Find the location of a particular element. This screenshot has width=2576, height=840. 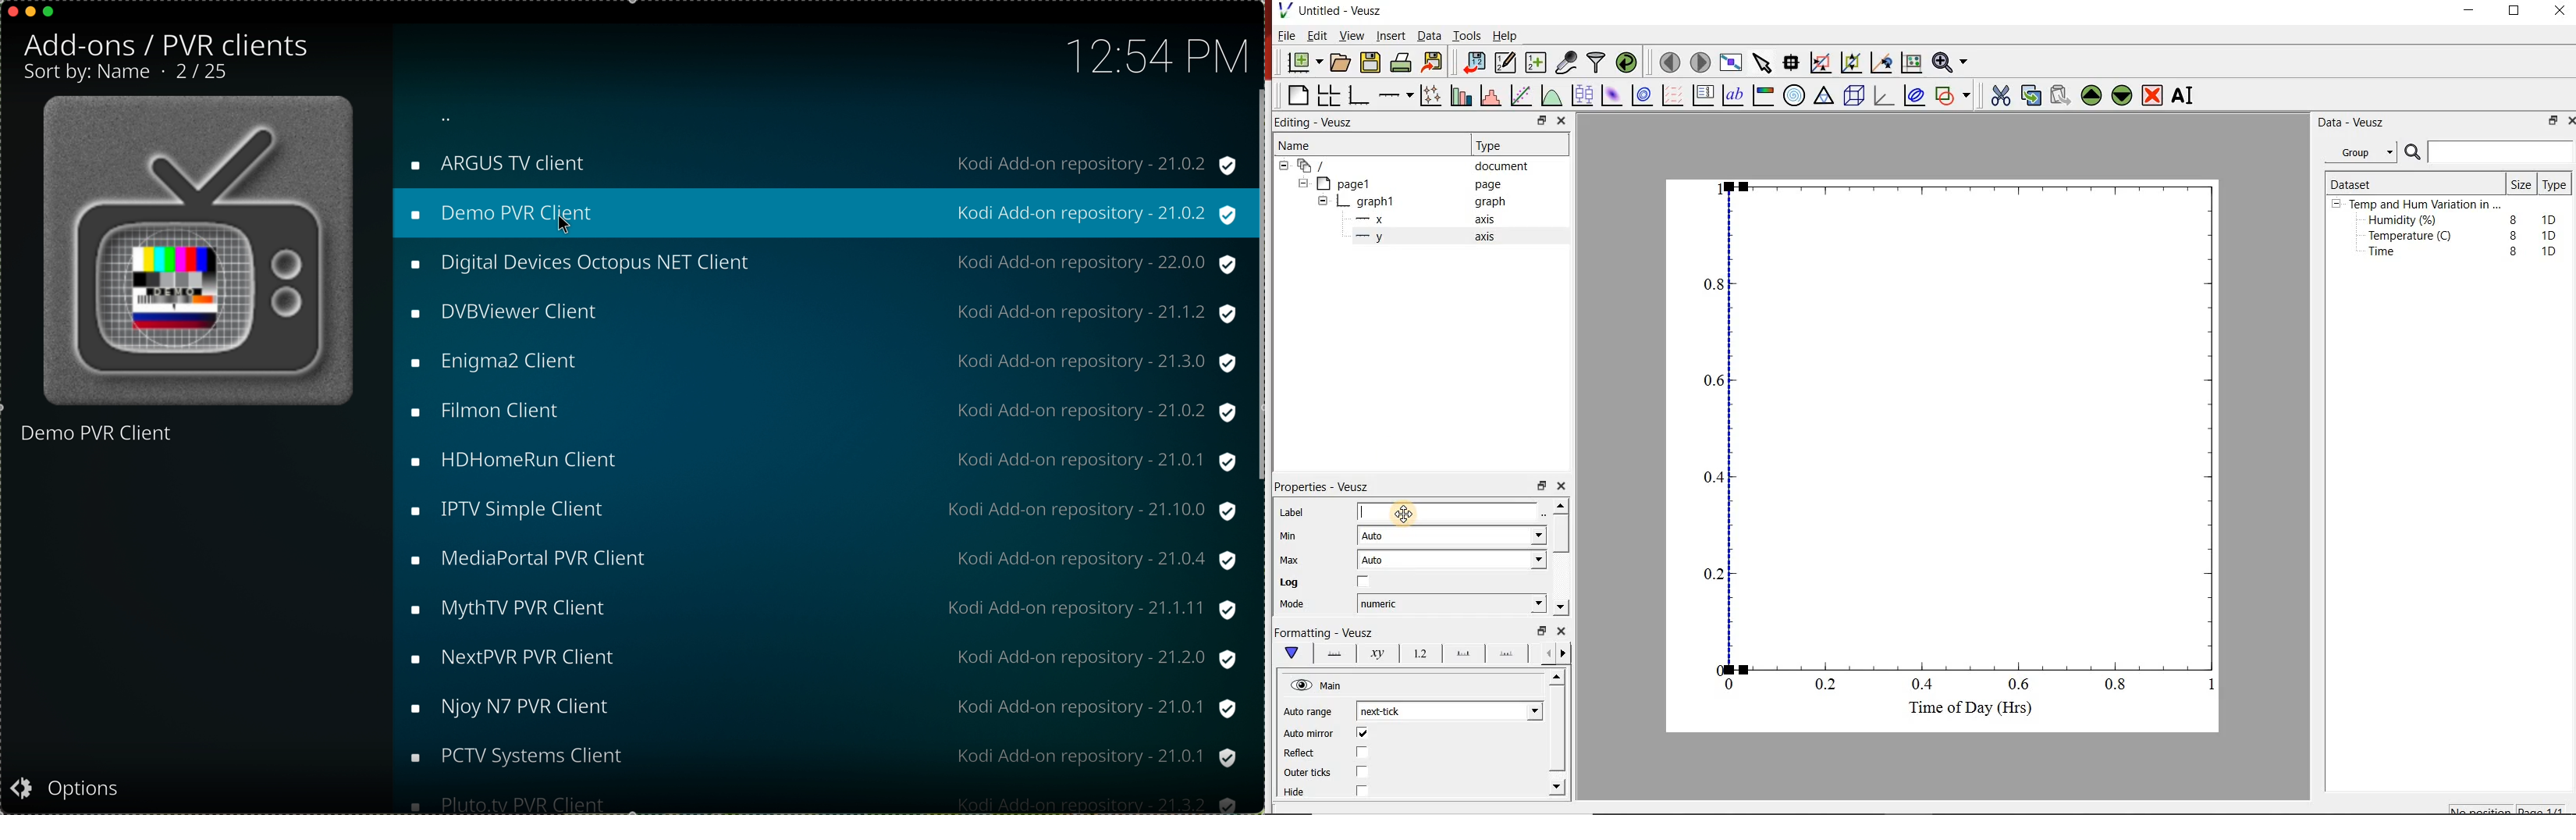

Temperature (C) is located at coordinates (2413, 237).